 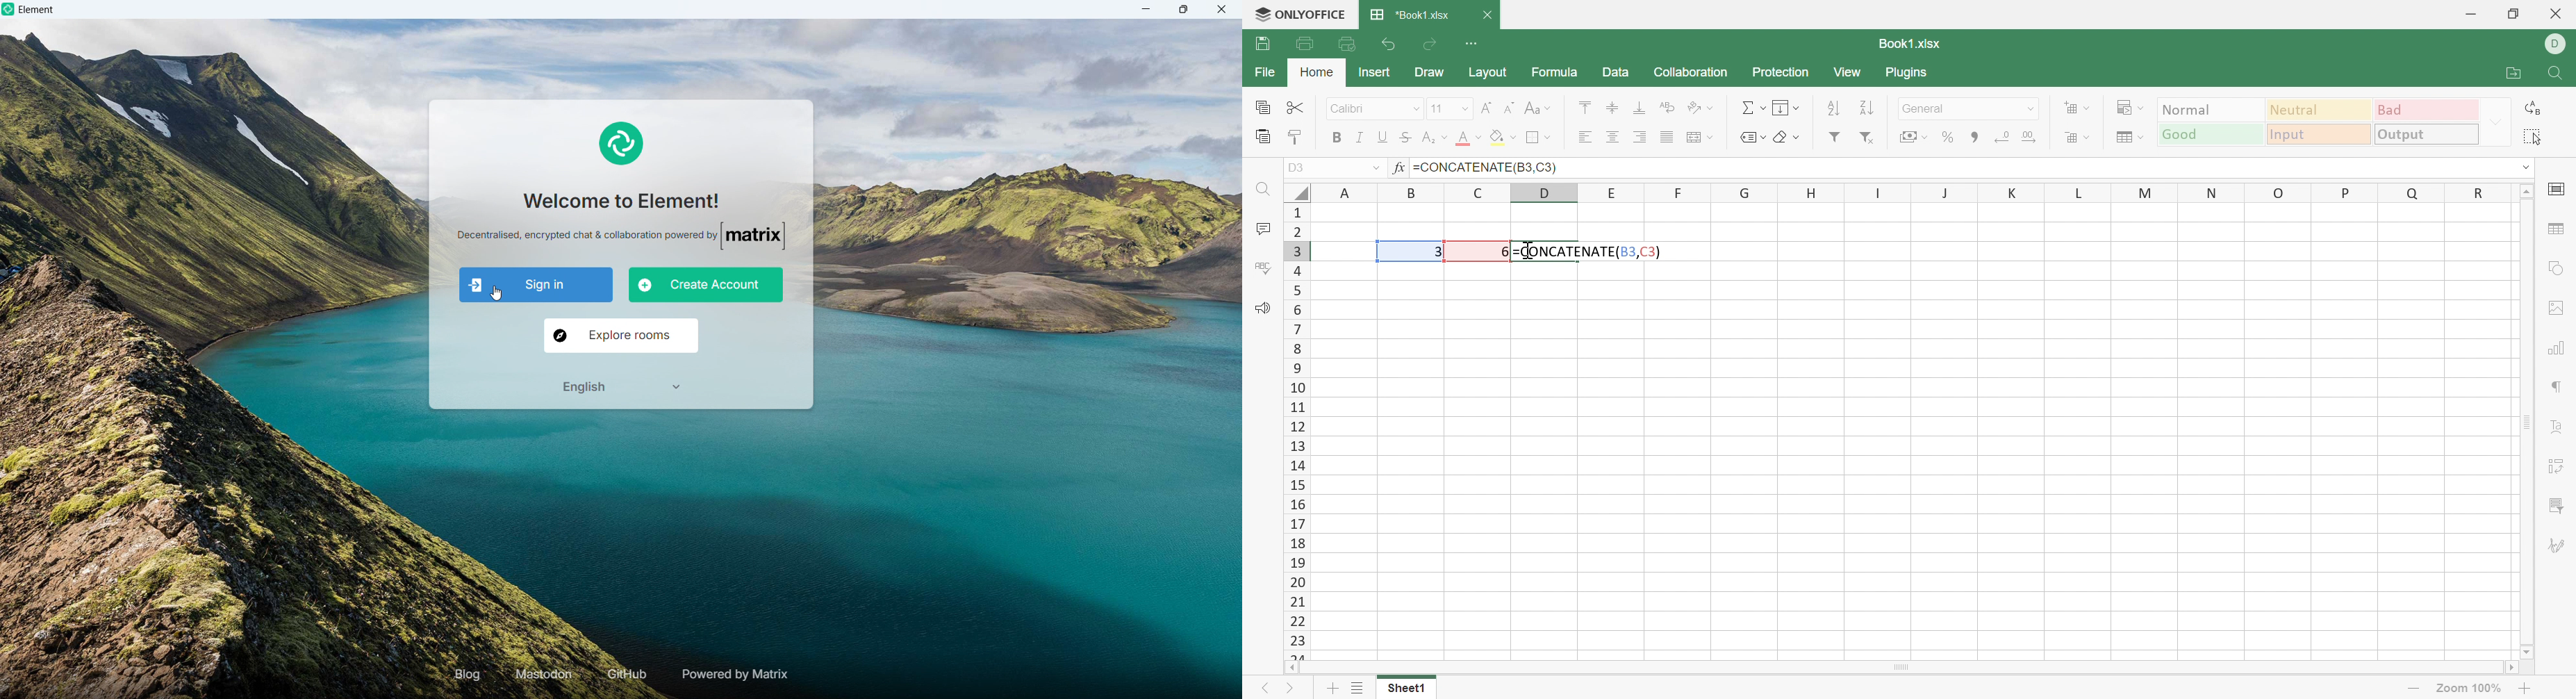 I want to click on Open file location, so click(x=2516, y=74).